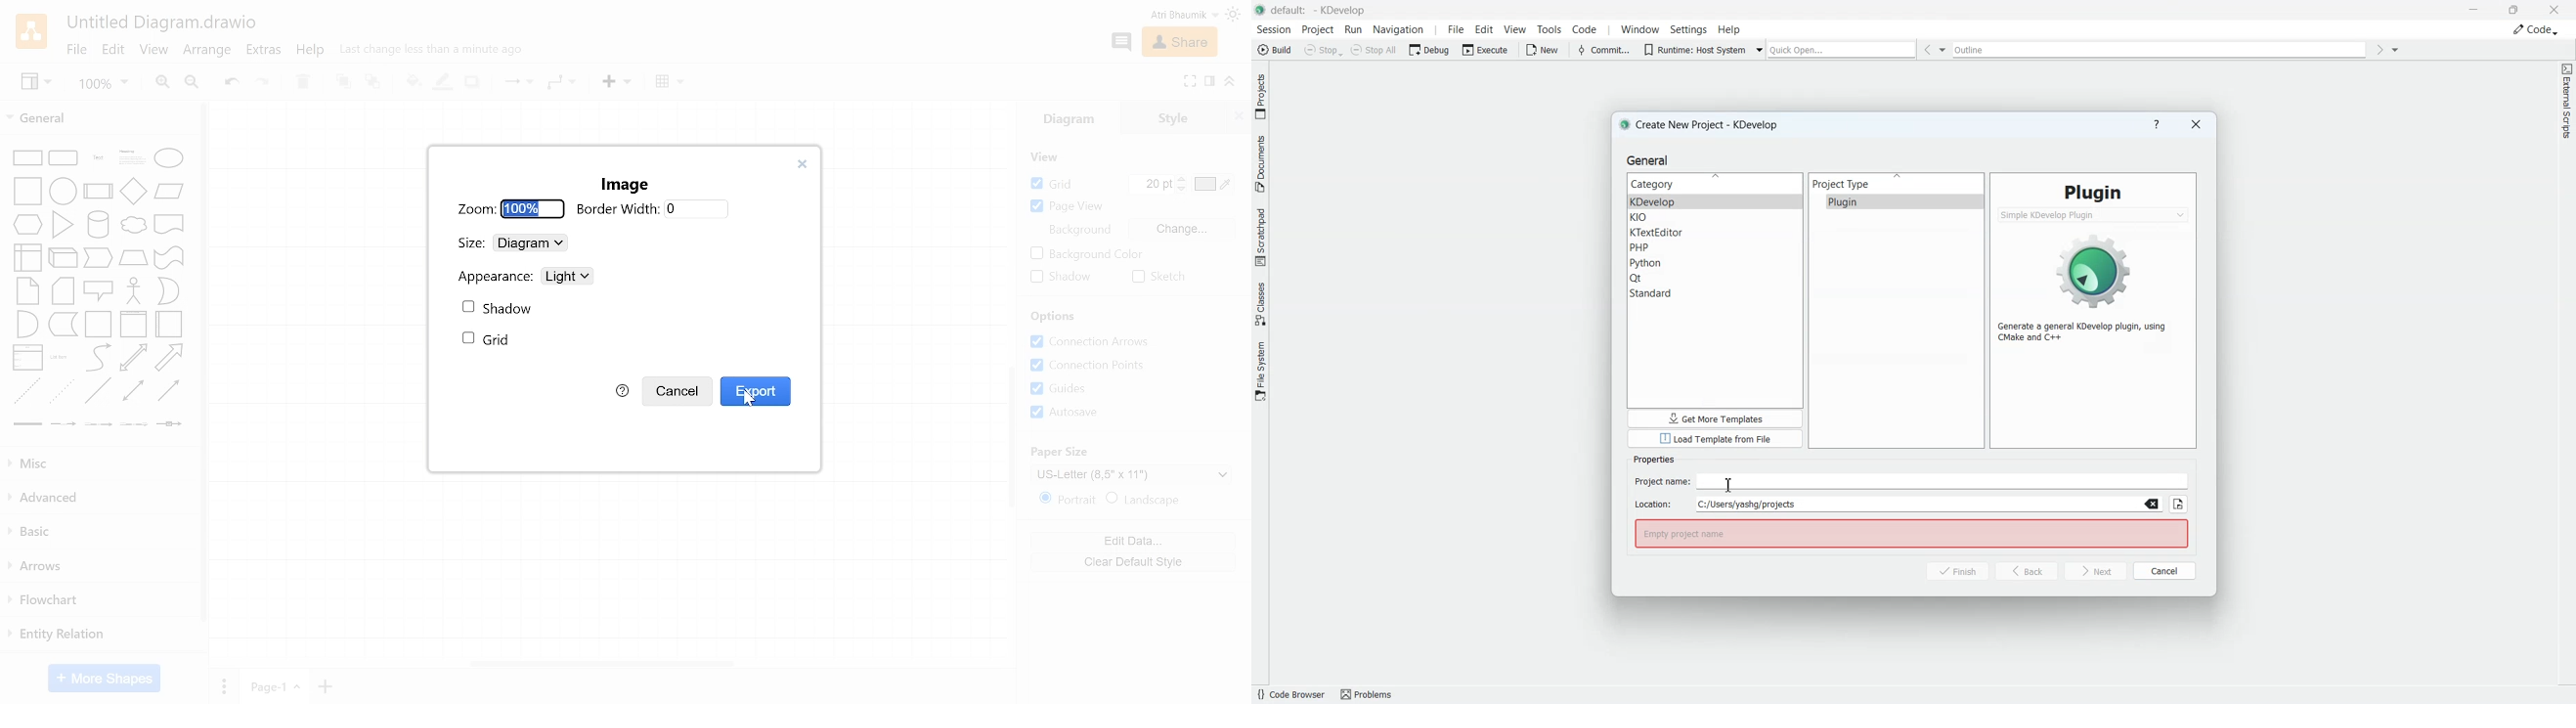  What do you see at coordinates (107, 85) in the screenshot?
I see `Zoom` at bounding box center [107, 85].